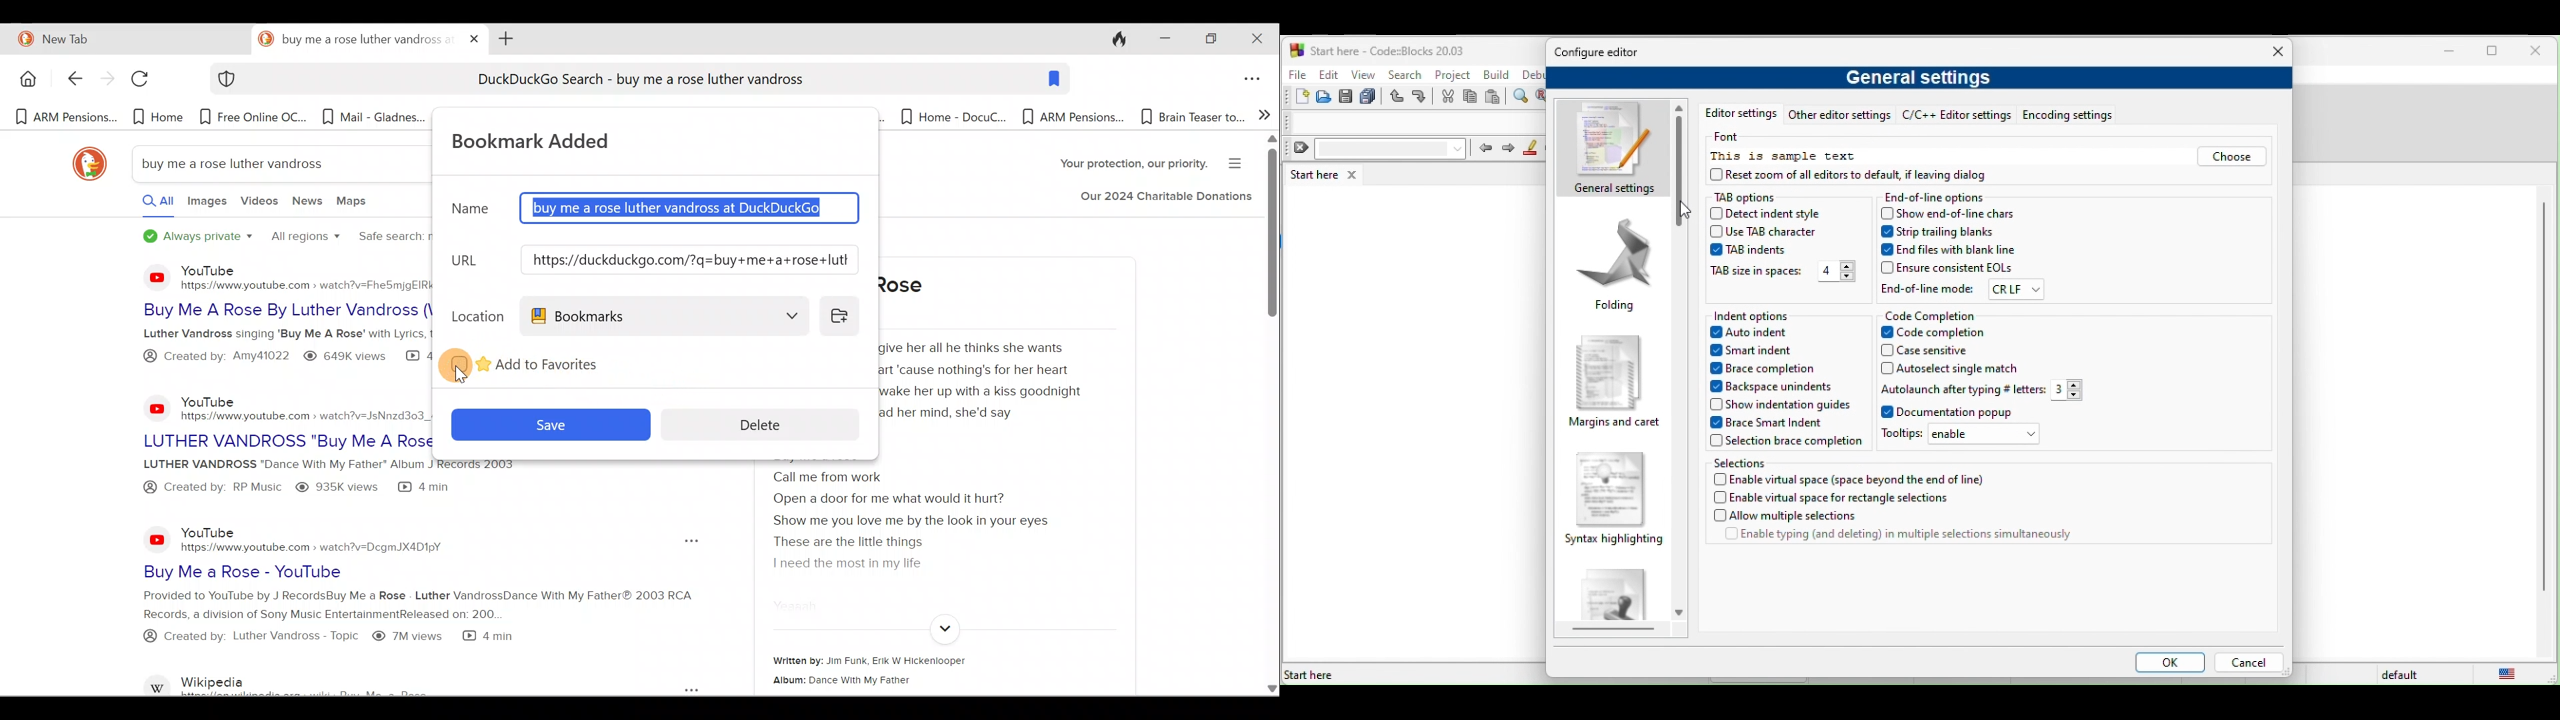  I want to click on cancel, so click(2248, 664).